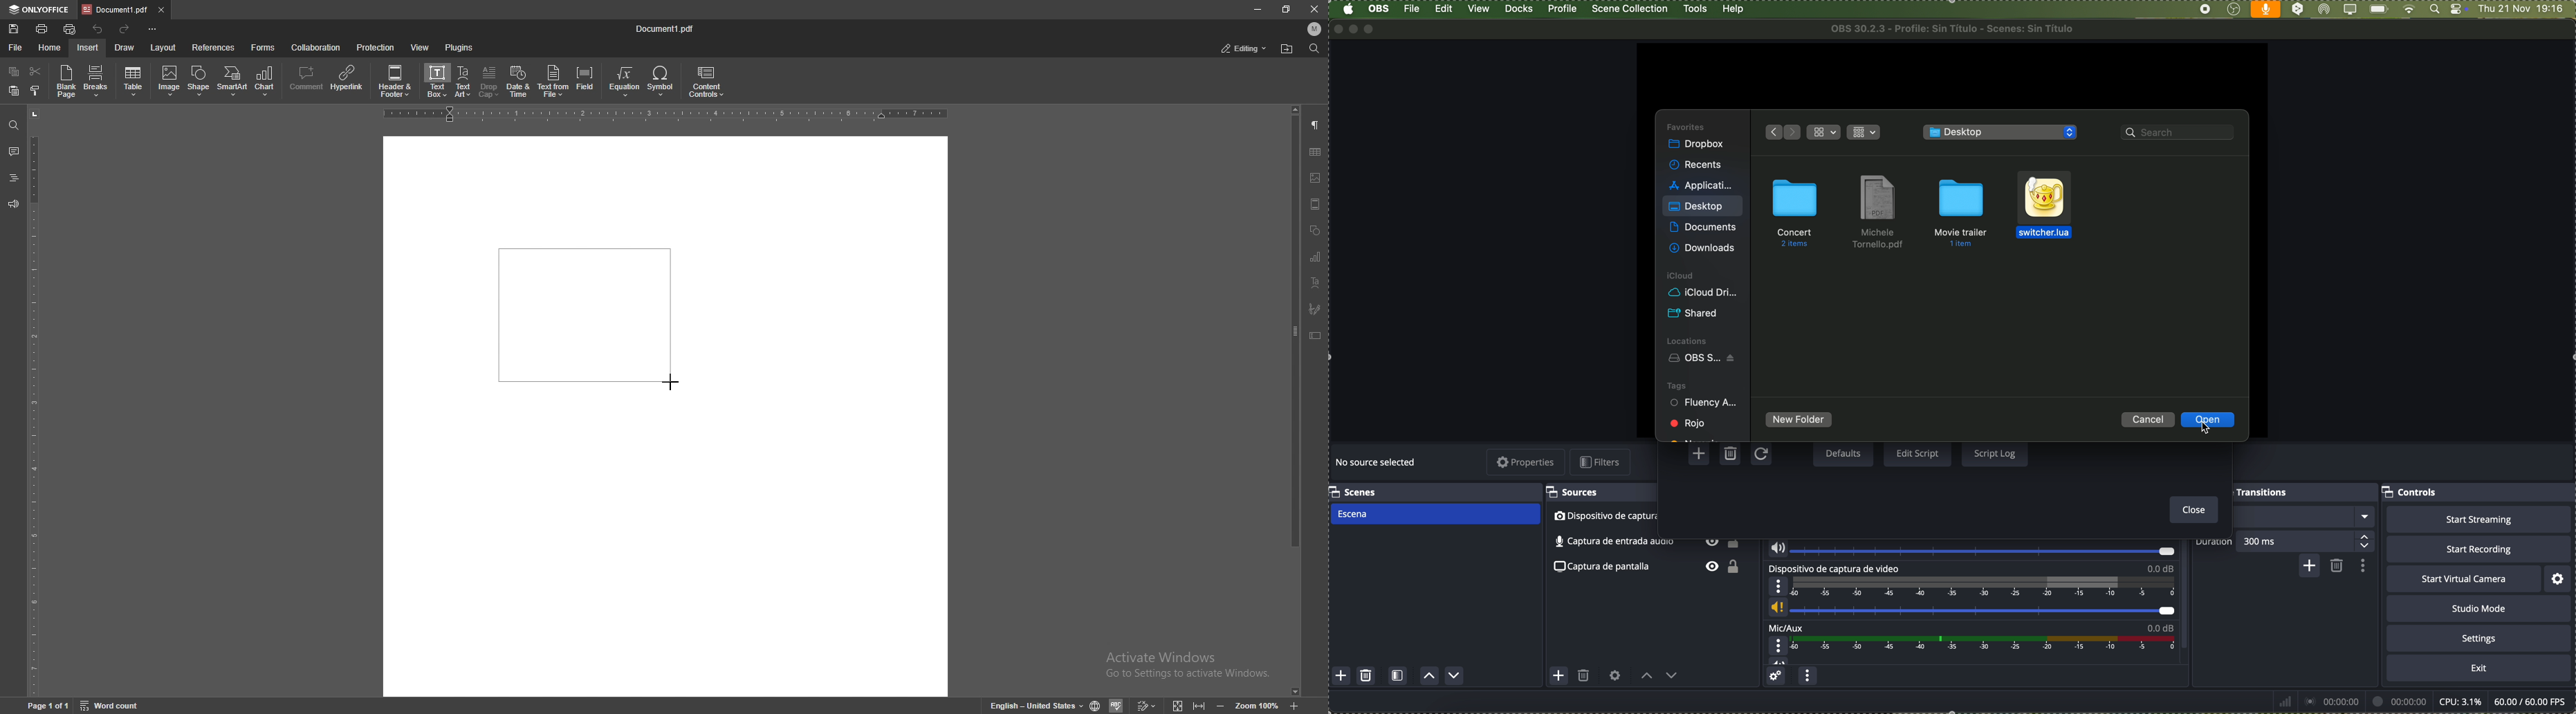 This screenshot has height=728, width=2576. Describe the element at coordinates (1519, 9) in the screenshot. I see `docks` at that location.